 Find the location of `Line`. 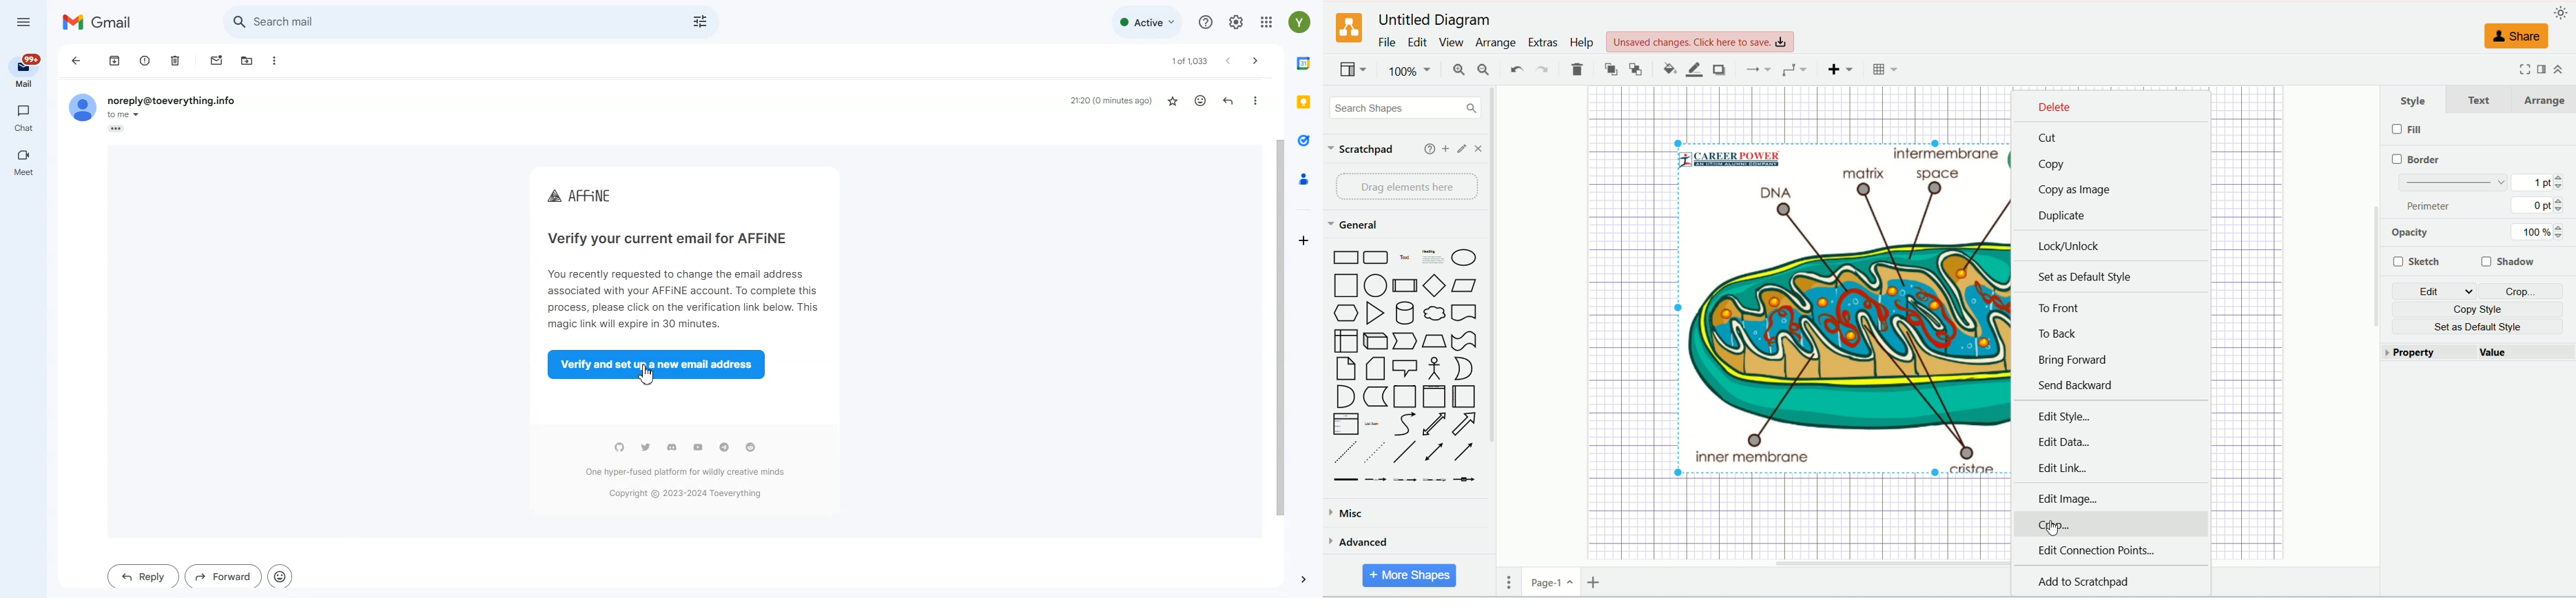

Line is located at coordinates (1406, 454).